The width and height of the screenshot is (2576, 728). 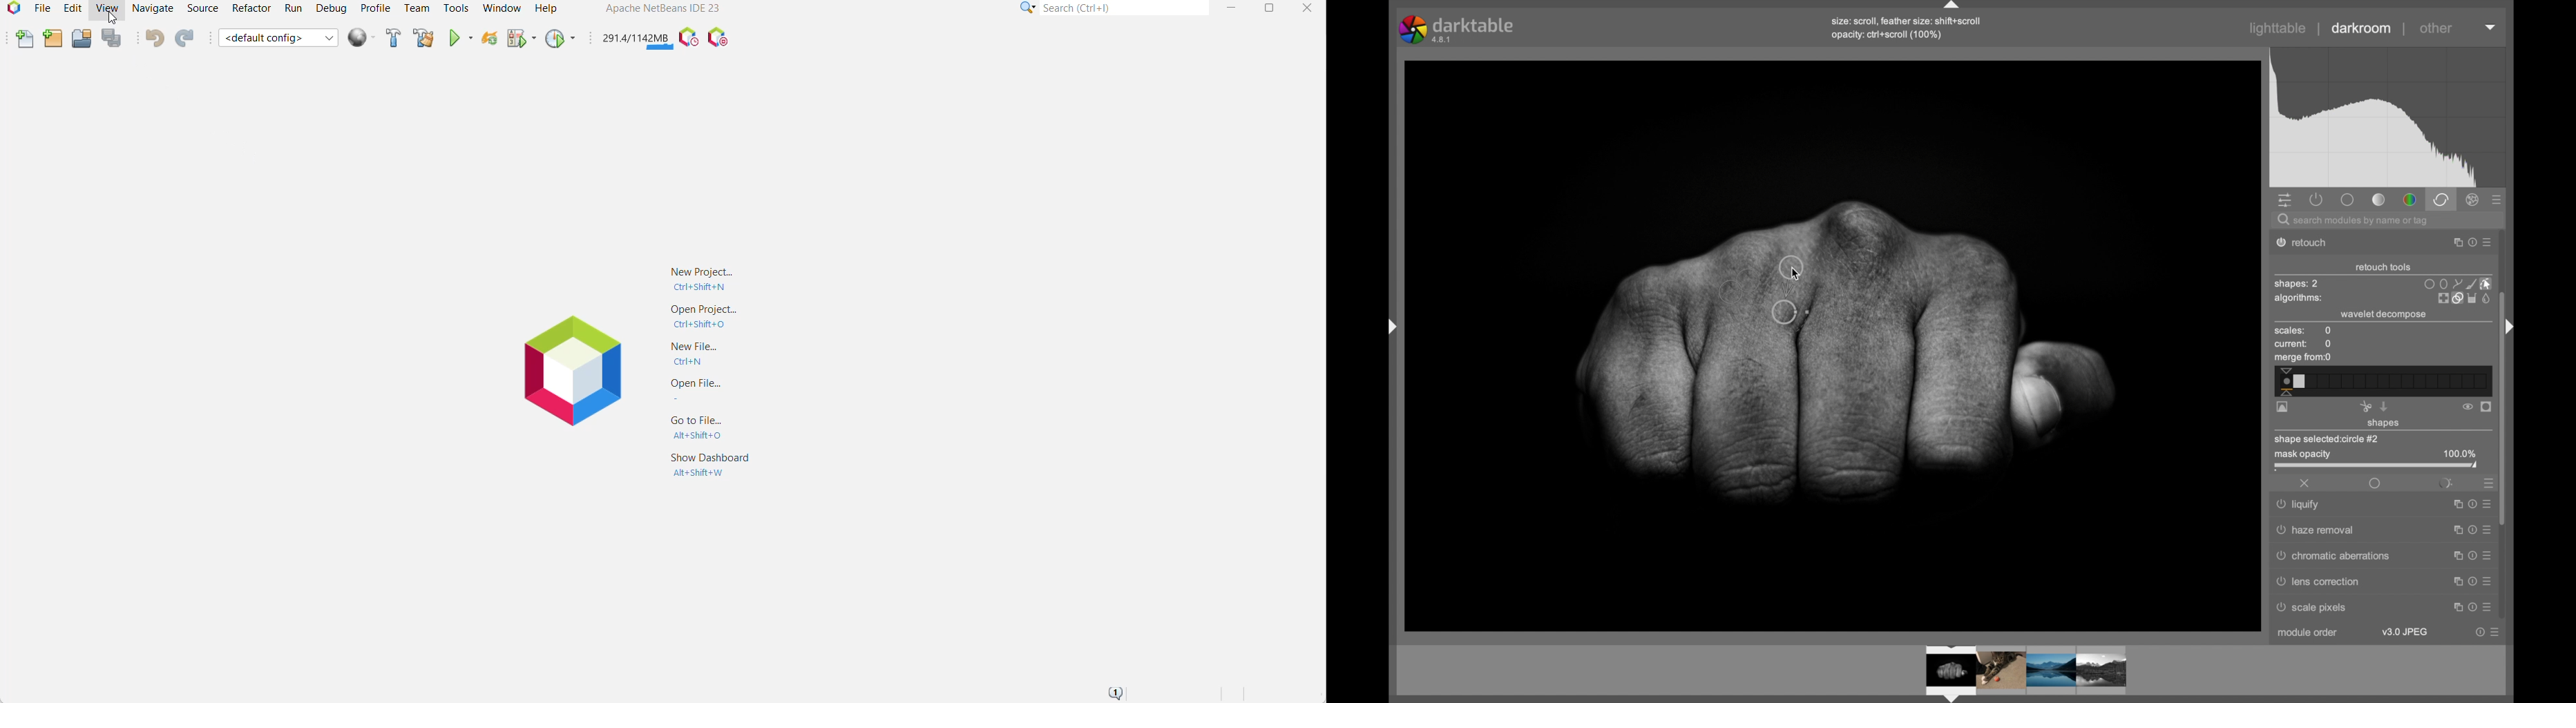 What do you see at coordinates (423, 39) in the screenshot?
I see `Clean and Build Main Project` at bounding box center [423, 39].